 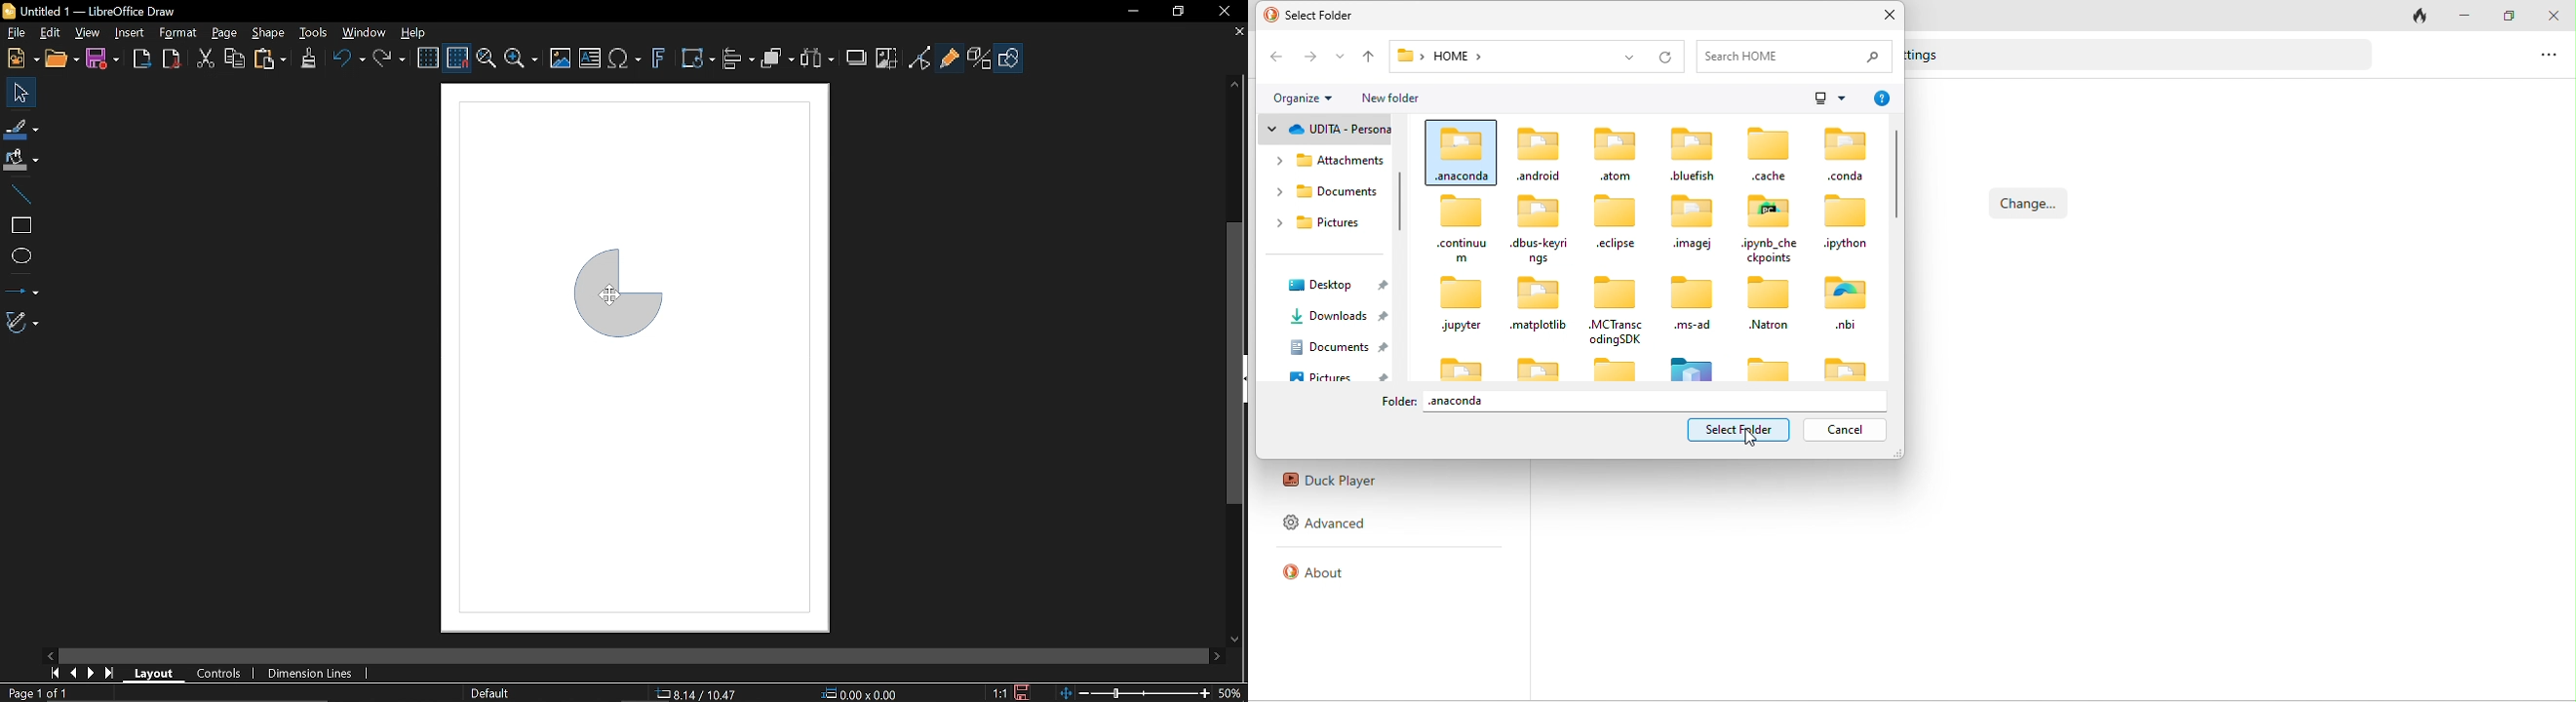 What do you see at coordinates (1622, 222) in the screenshot?
I see `.eclipse` at bounding box center [1622, 222].